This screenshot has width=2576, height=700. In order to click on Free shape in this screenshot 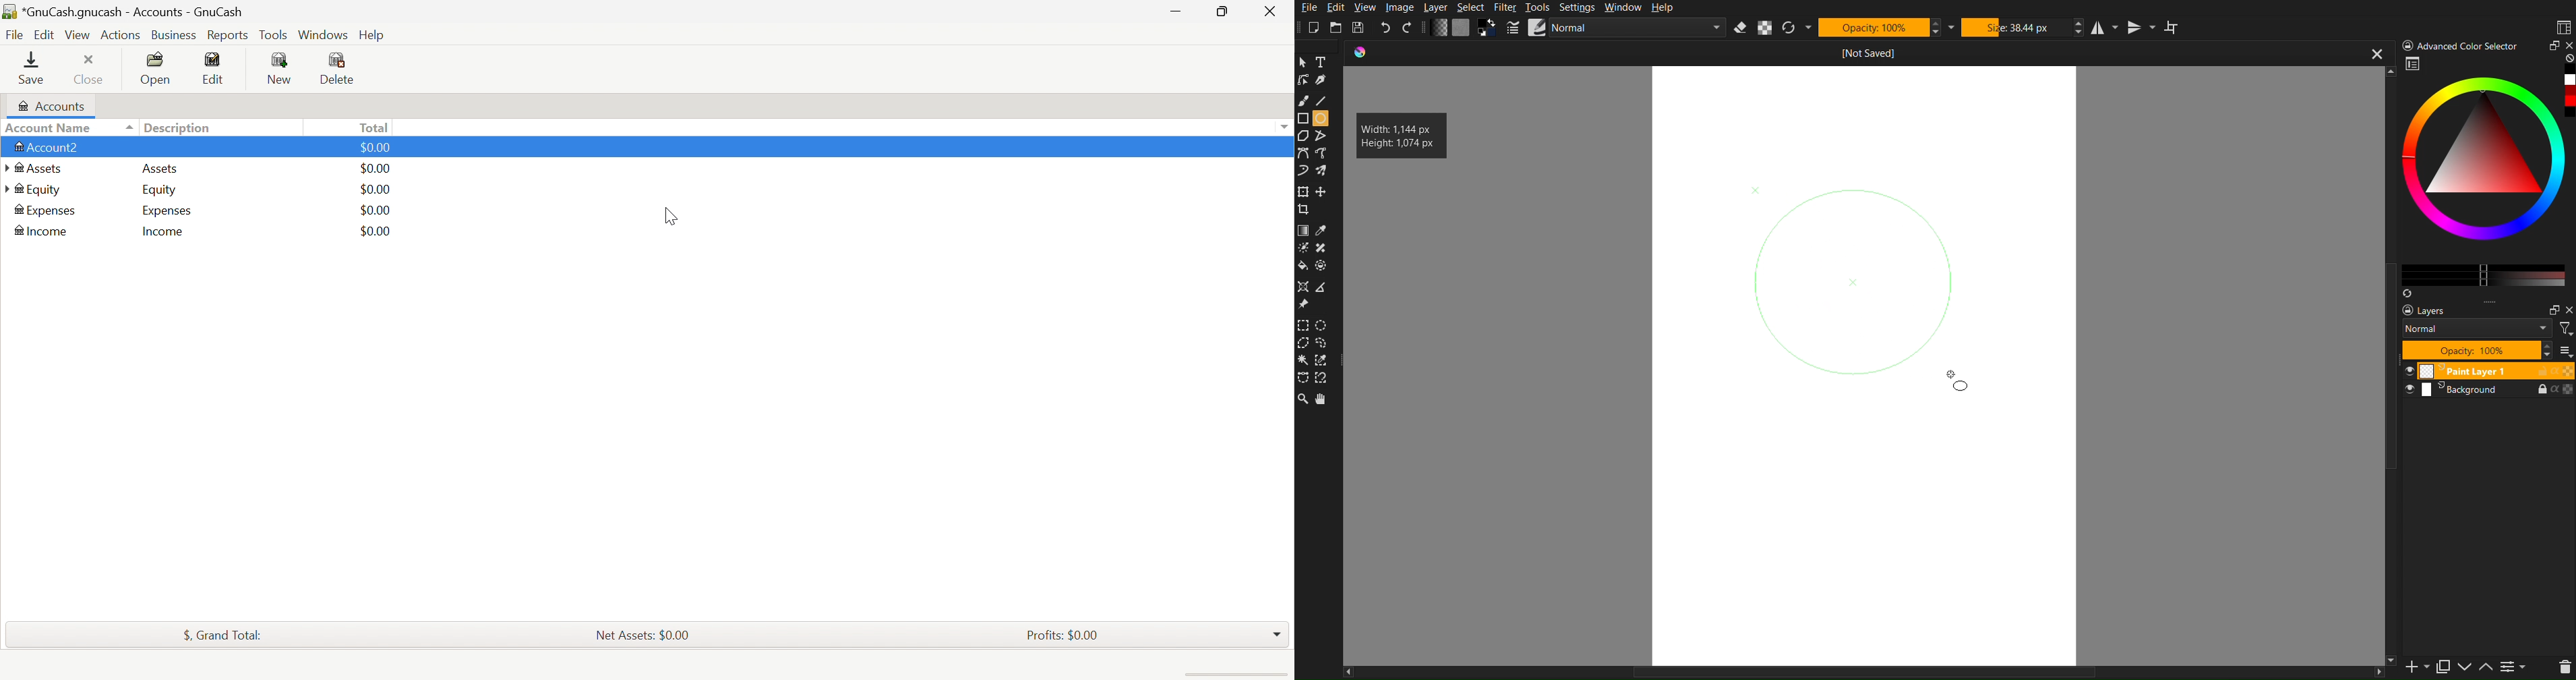, I will do `click(1304, 378)`.